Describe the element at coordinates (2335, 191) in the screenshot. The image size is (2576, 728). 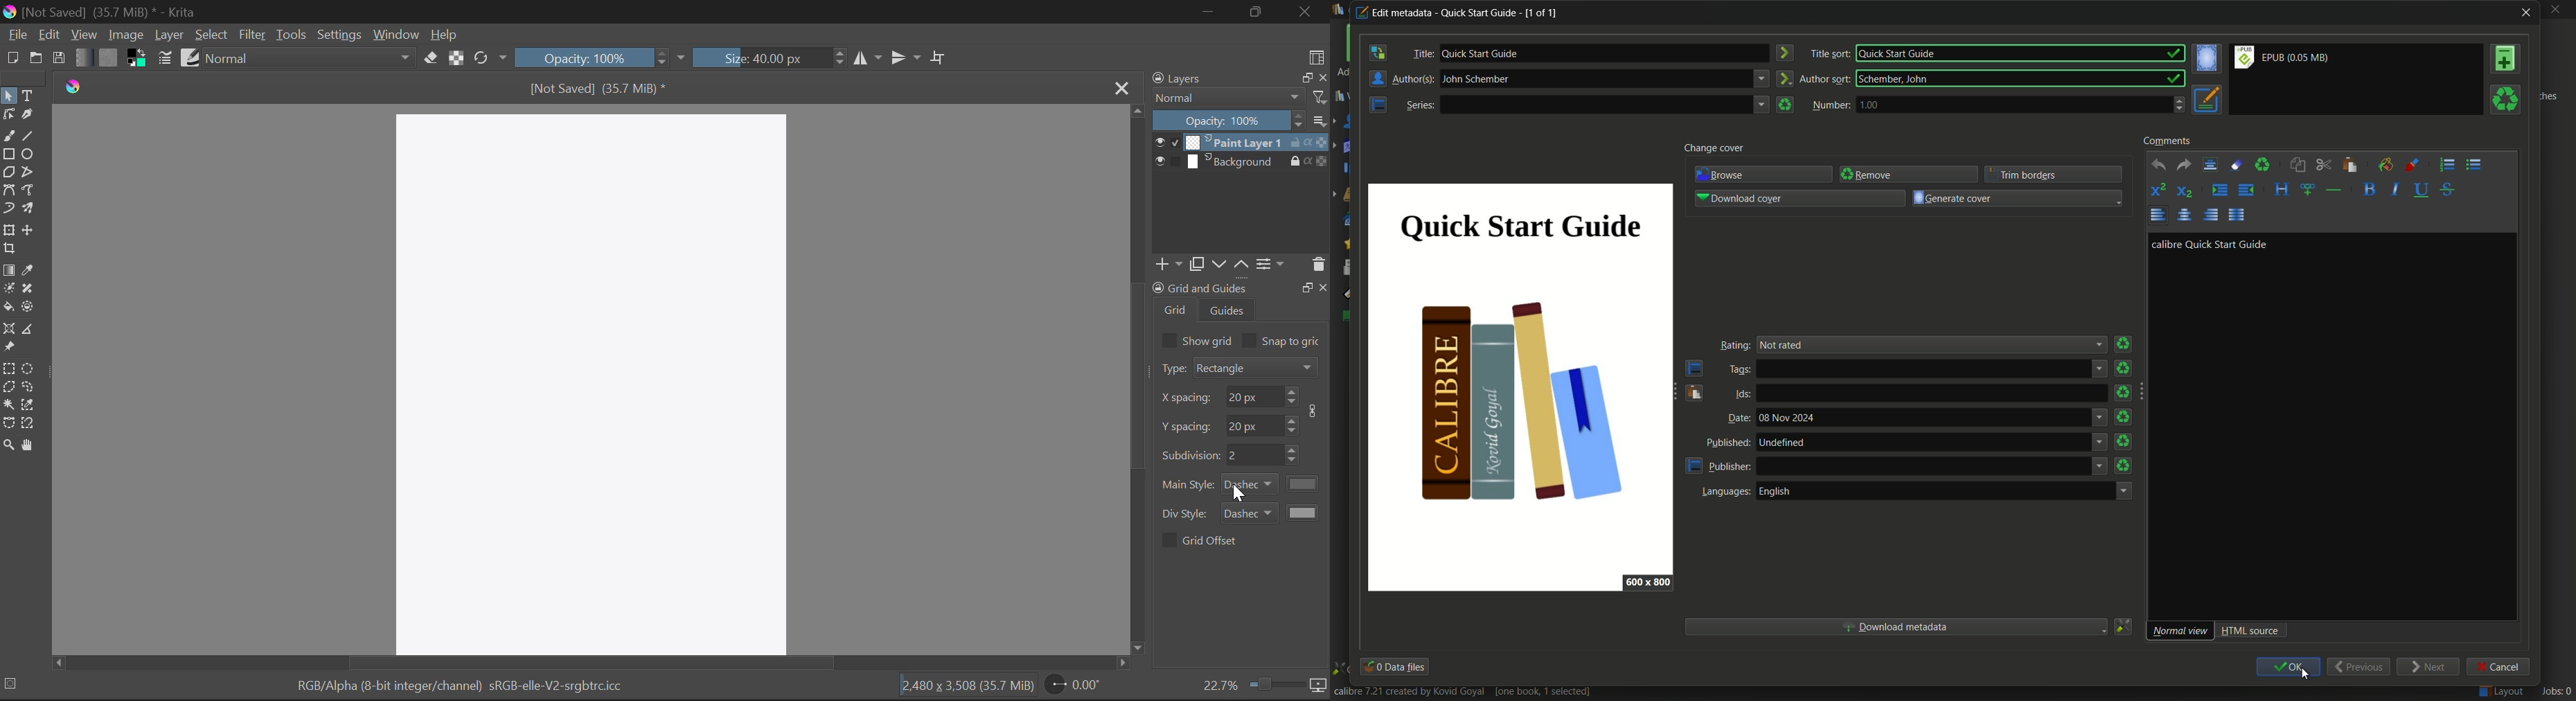
I see `insert separator` at that location.